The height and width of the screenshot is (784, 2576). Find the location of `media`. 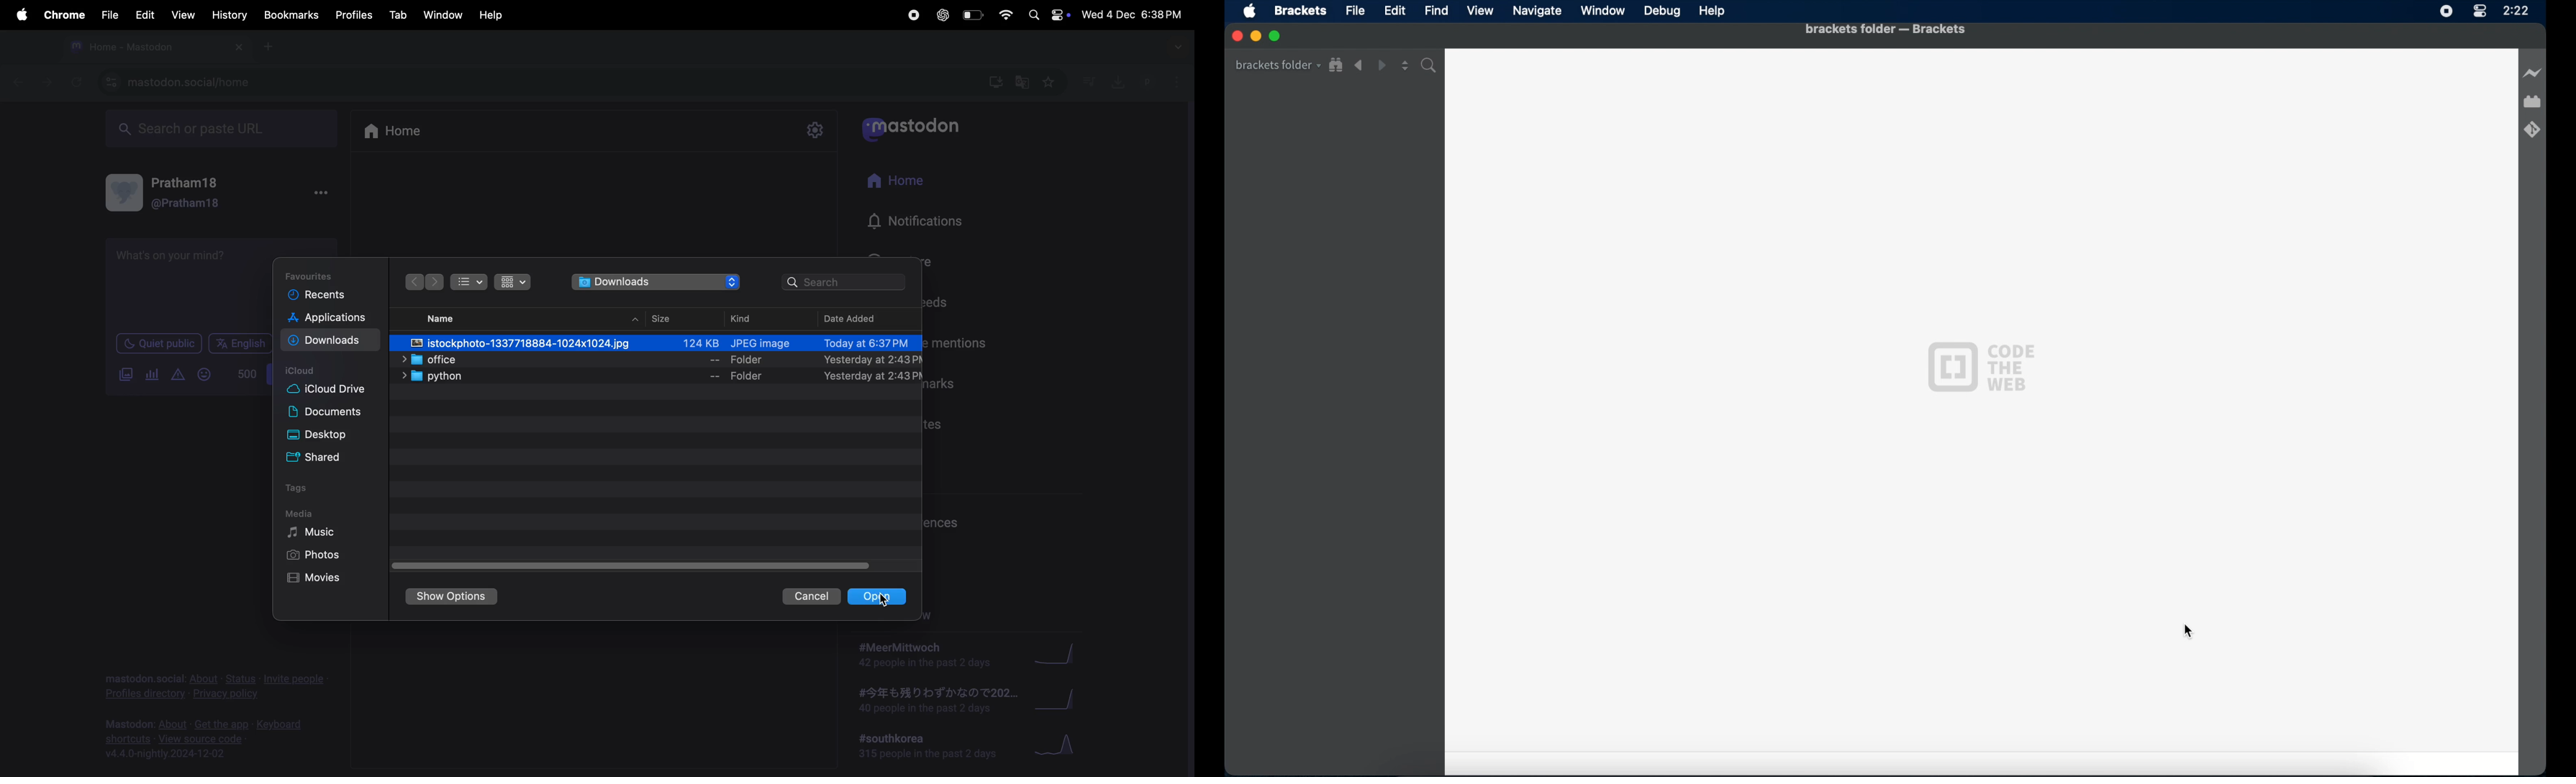

media is located at coordinates (304, 513).